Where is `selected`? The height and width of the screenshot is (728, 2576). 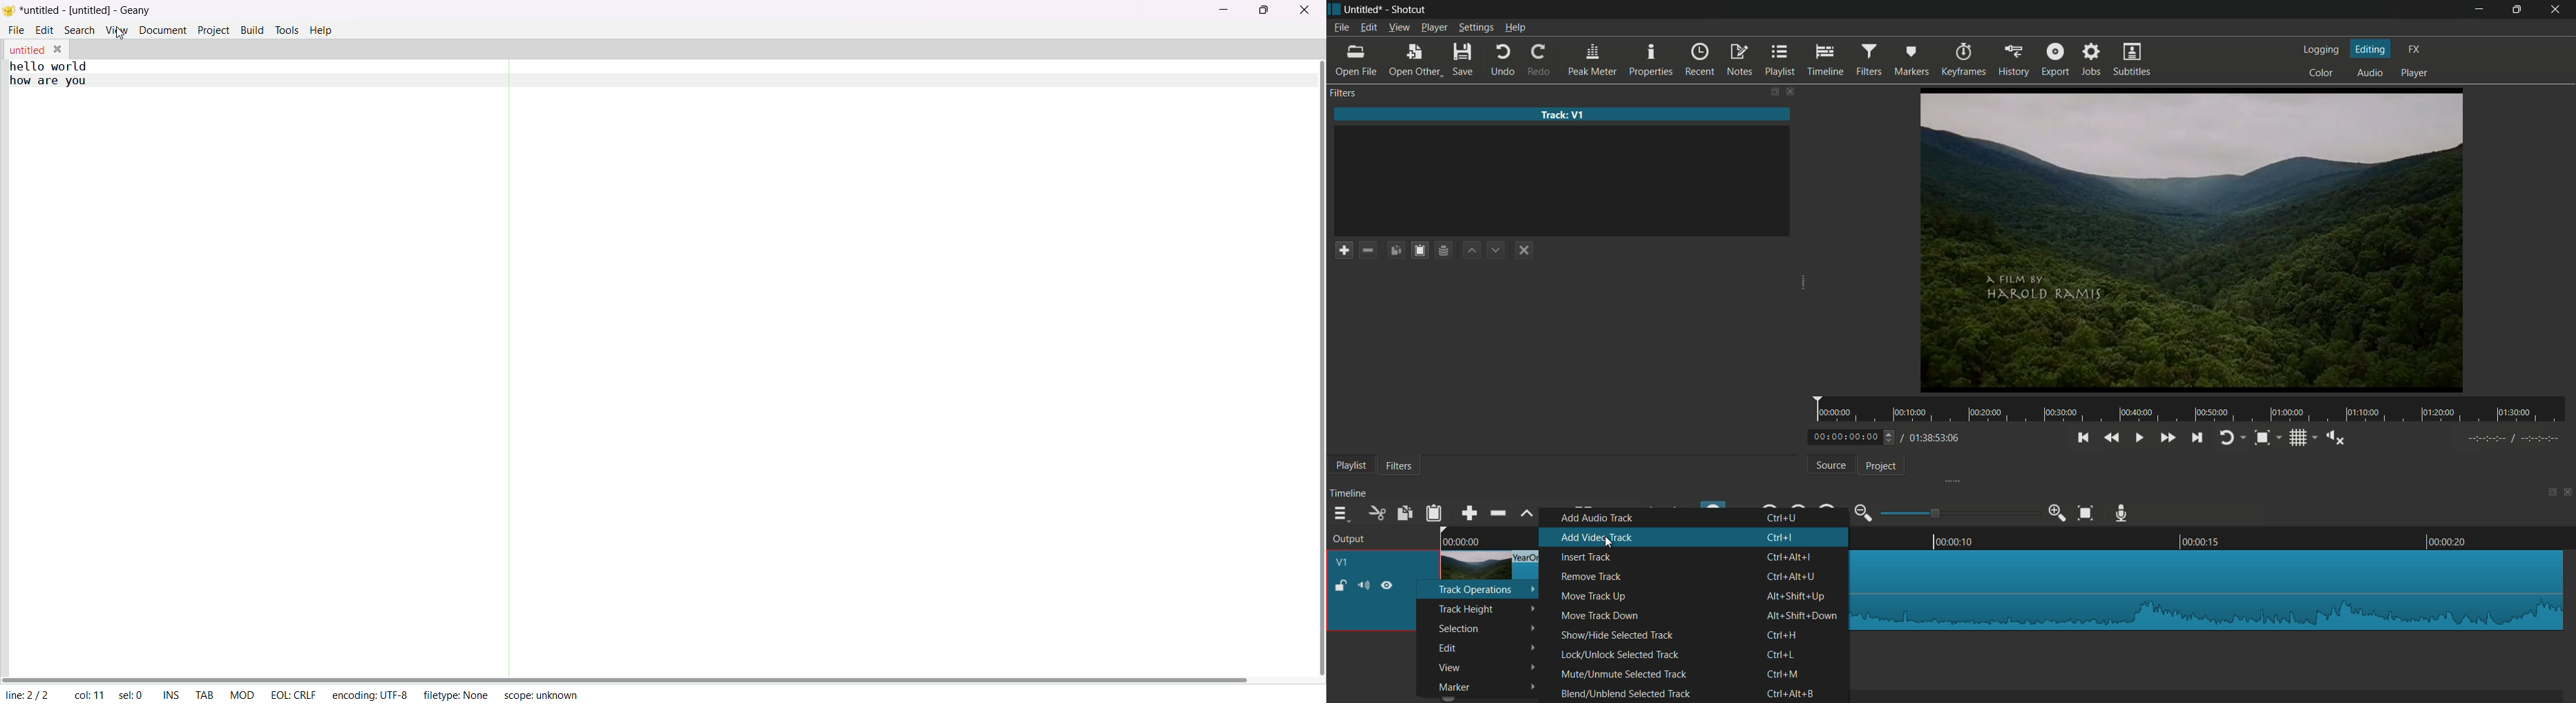
selected is located at coordinates (130, 694).